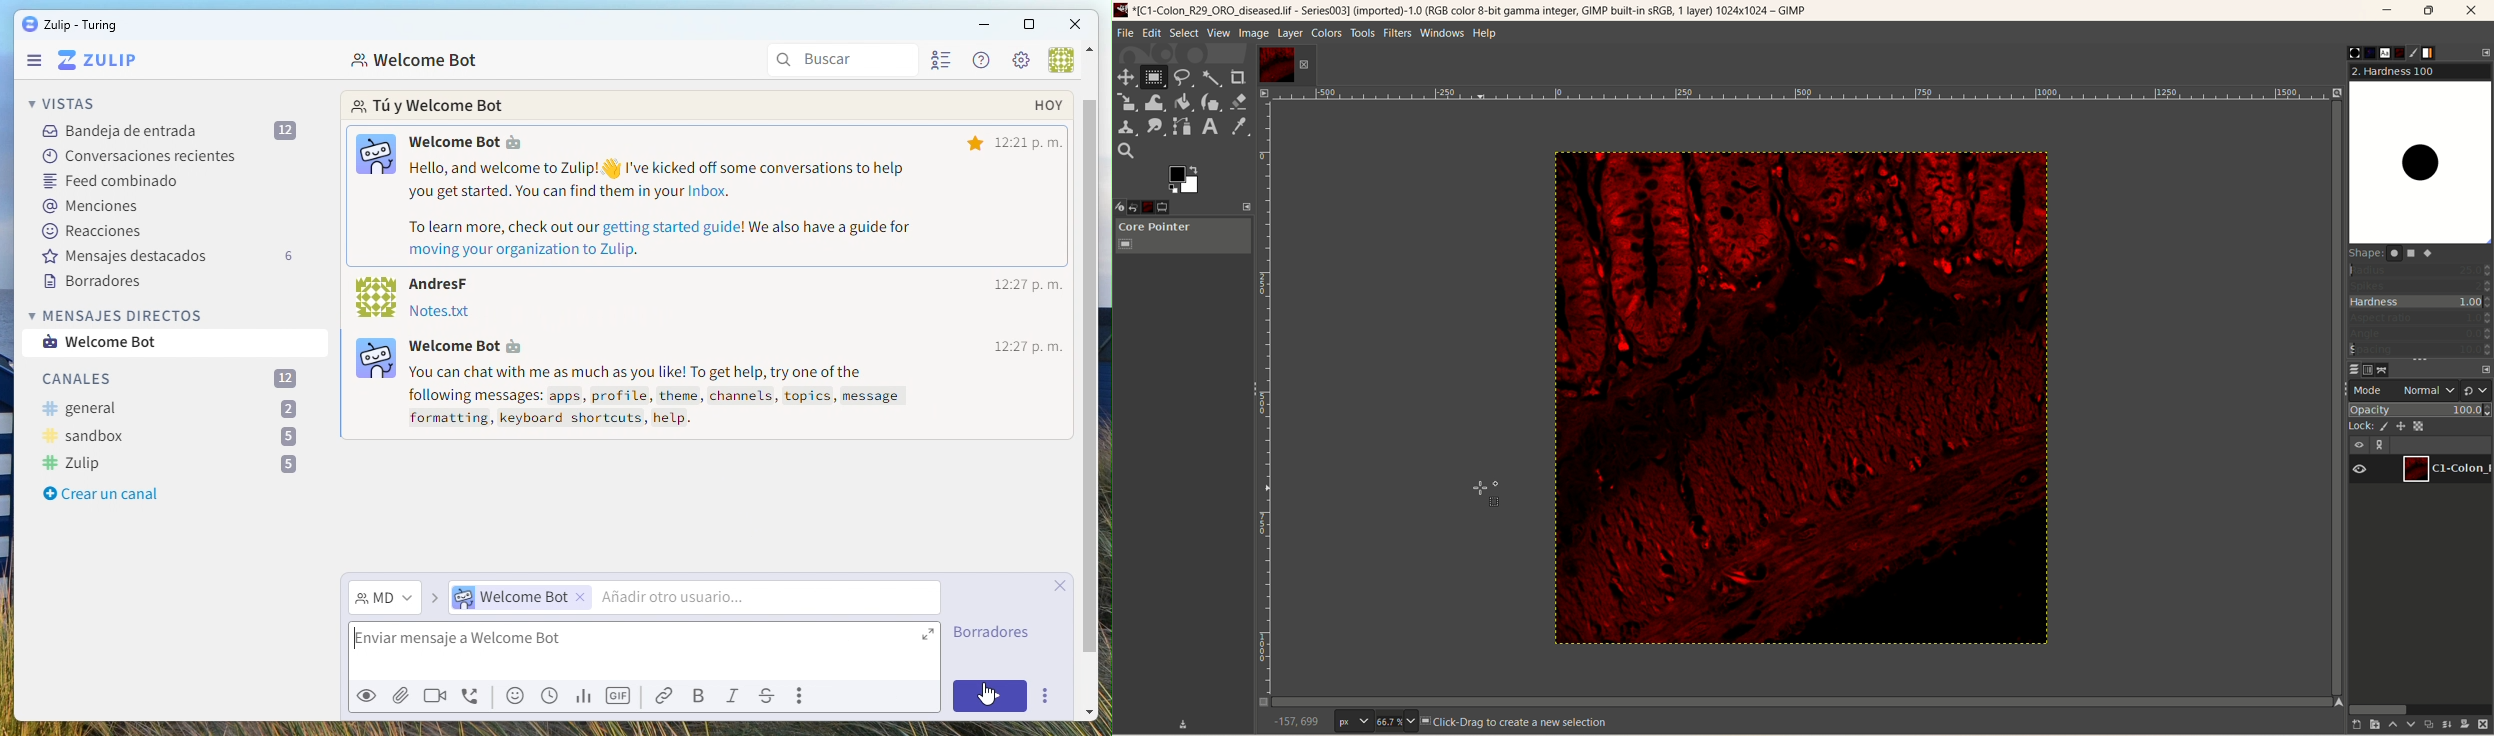  Describe the element at coordinates (1395, 722) in the screenshot. I see `zoom factor` at that location.